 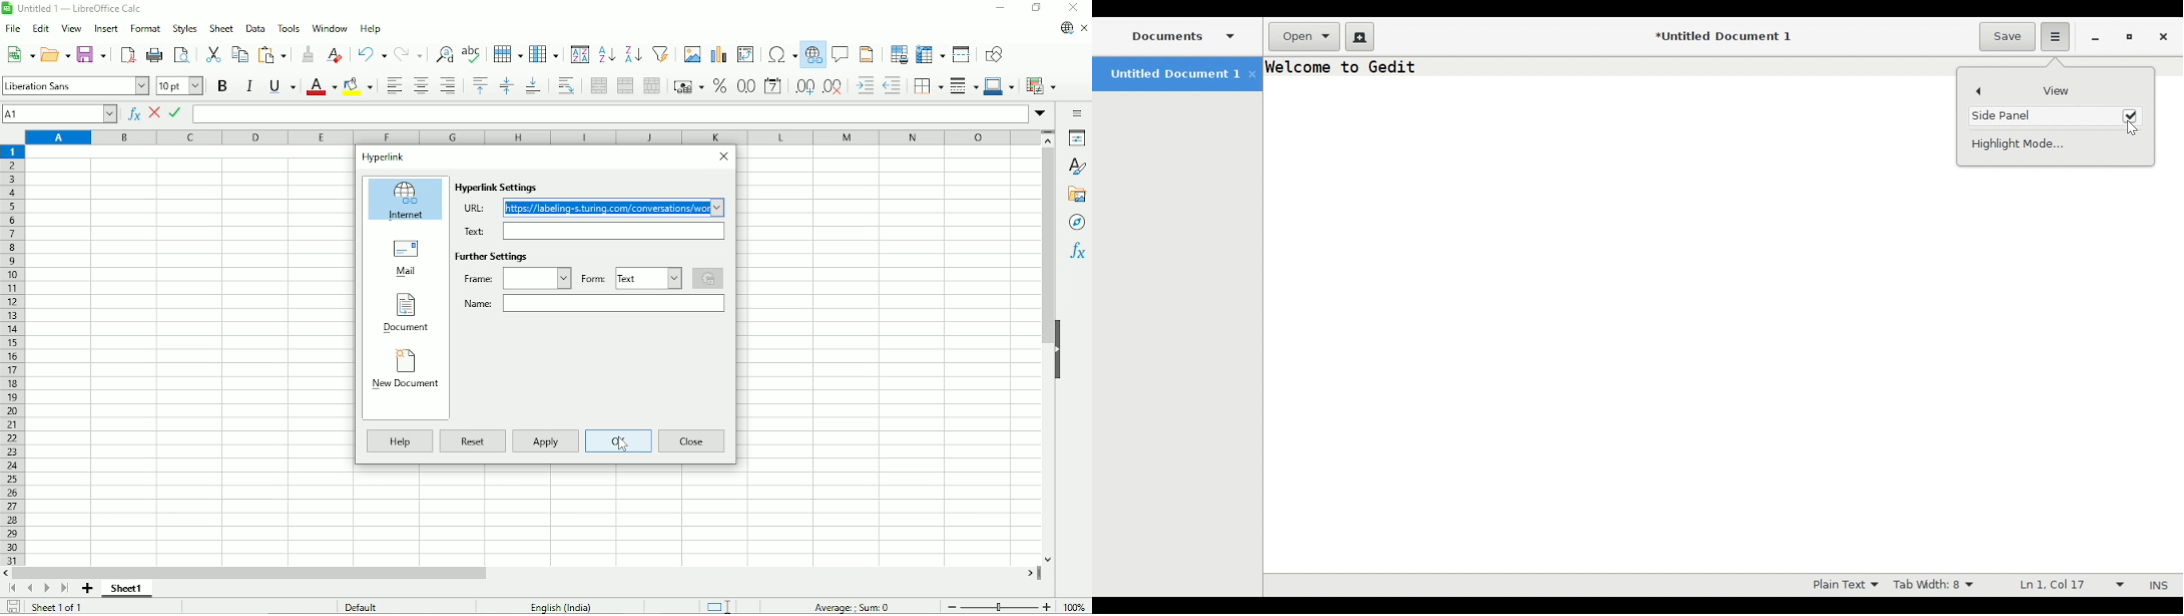 I want to click on Clone formatting, so click(x=308, y=54).